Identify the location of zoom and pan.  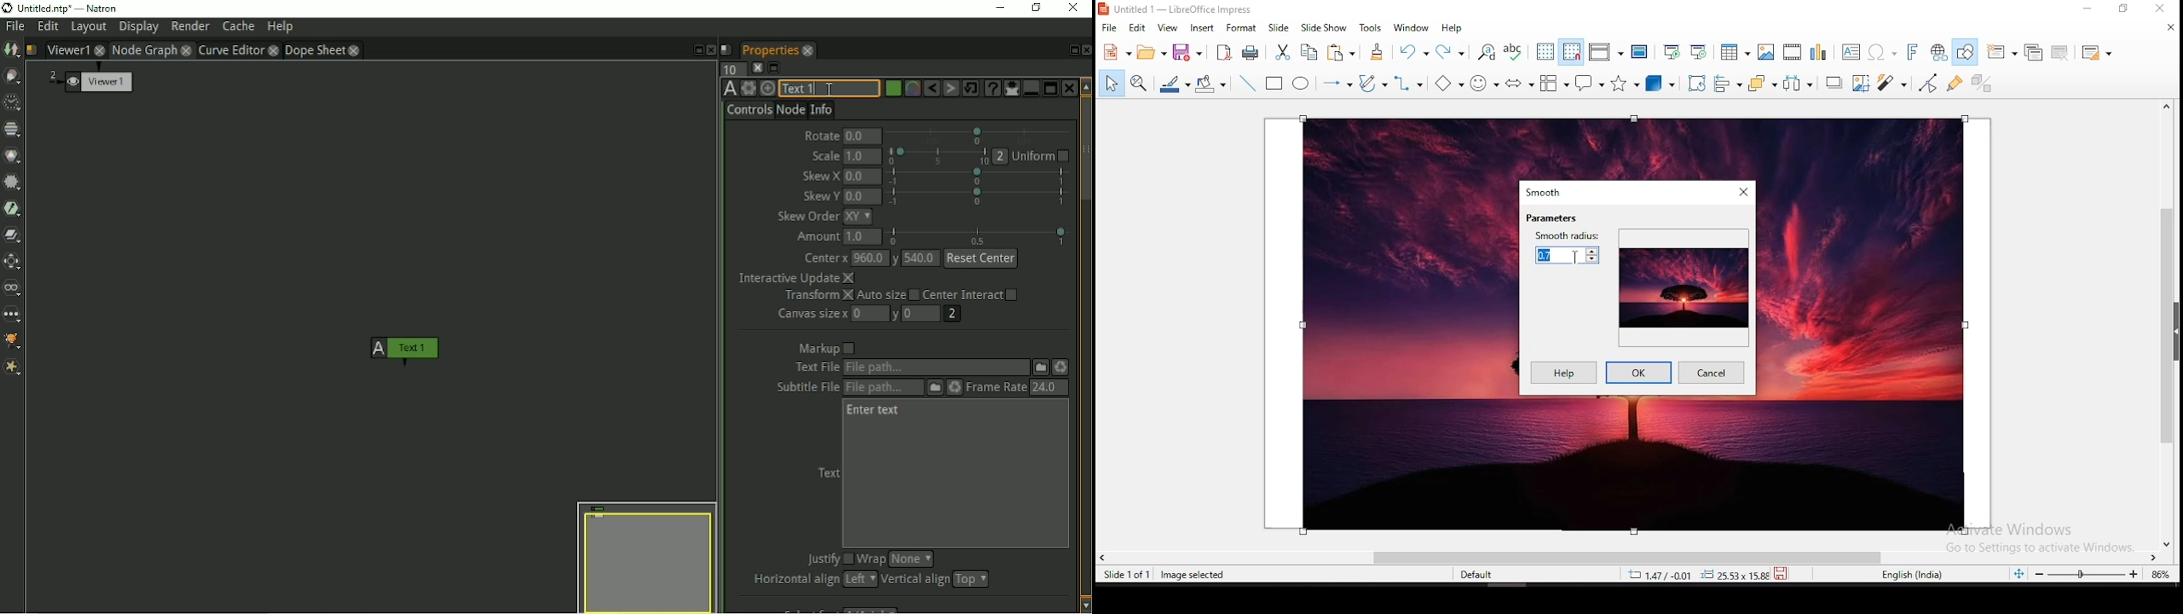
(1137, 84).